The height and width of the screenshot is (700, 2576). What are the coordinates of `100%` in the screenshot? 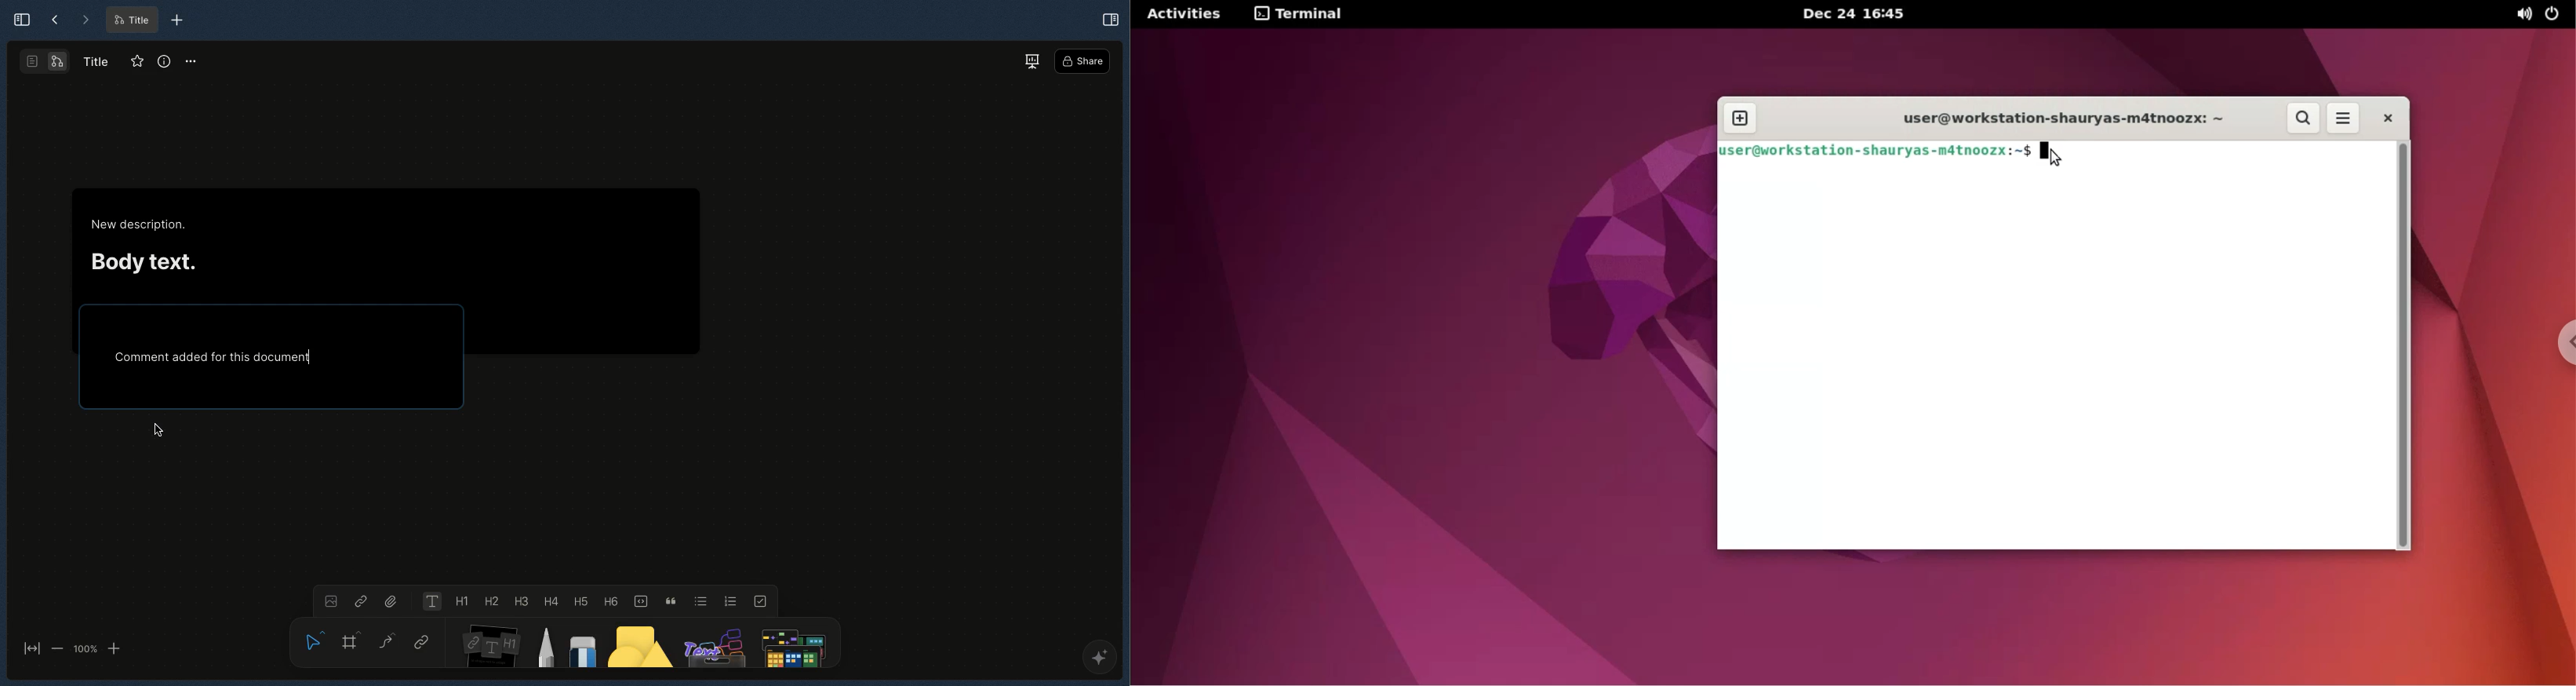 It's located at (85, 649).